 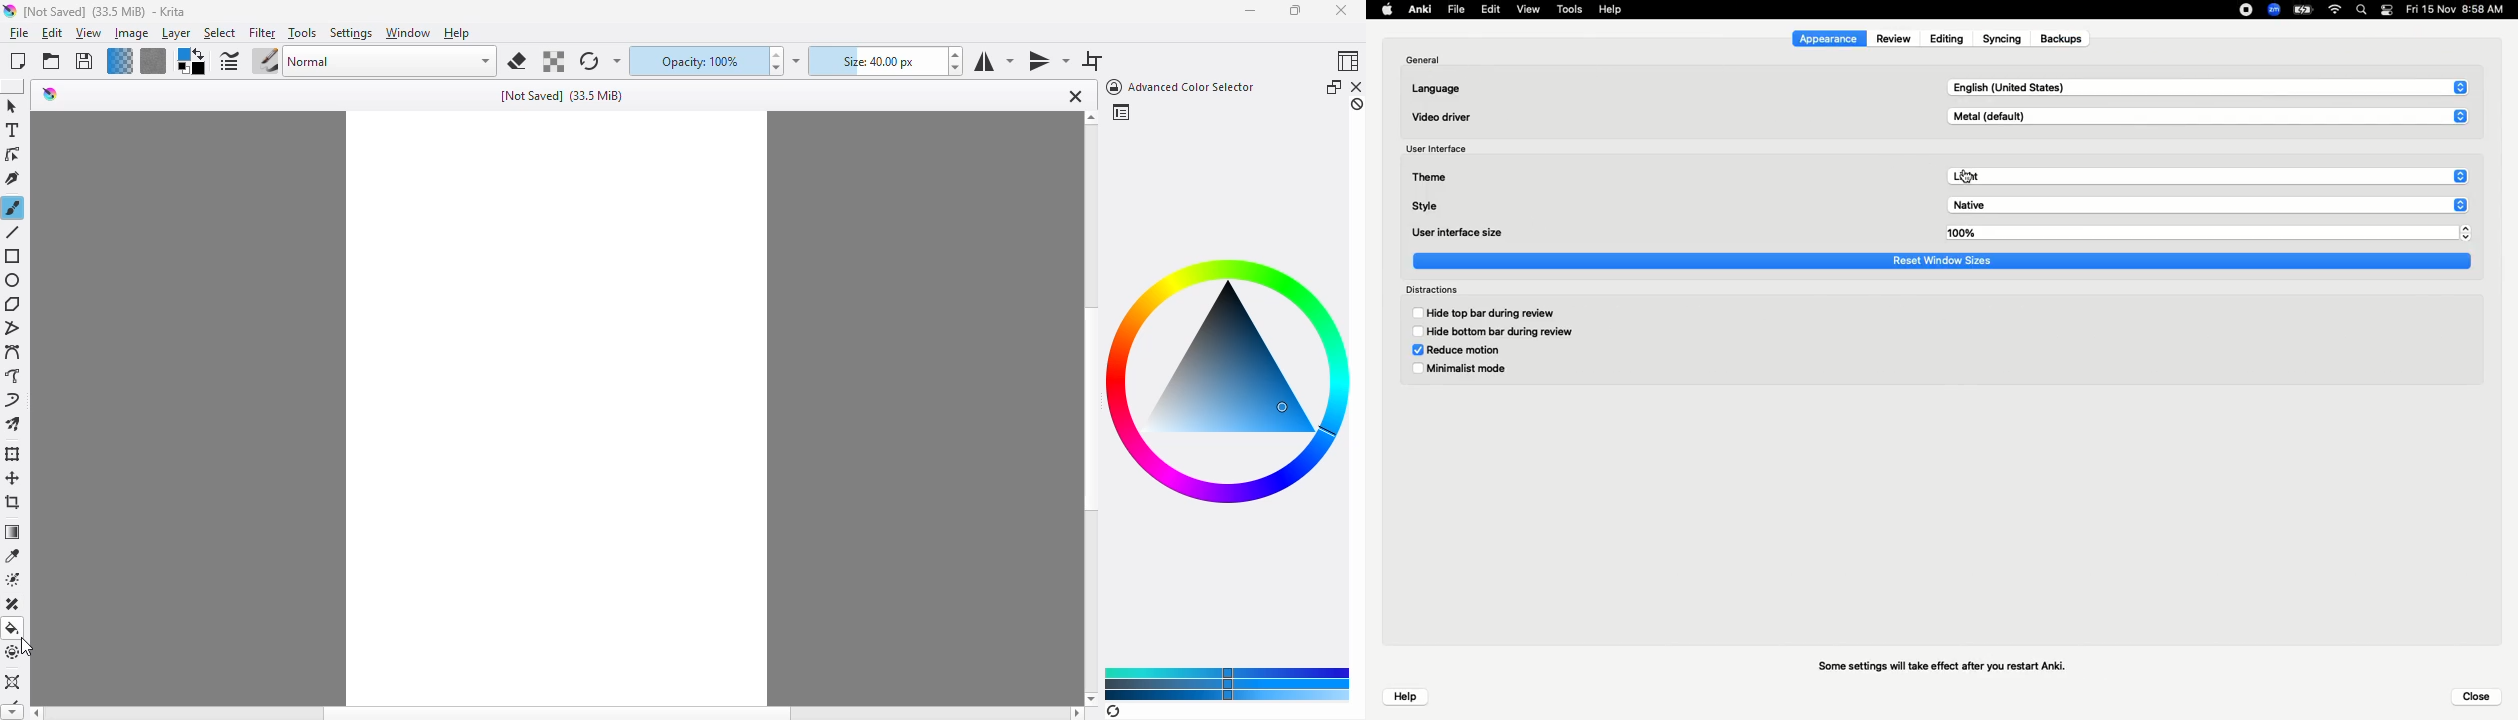 I want to click on fill a selection, so click(x=13, y=628).